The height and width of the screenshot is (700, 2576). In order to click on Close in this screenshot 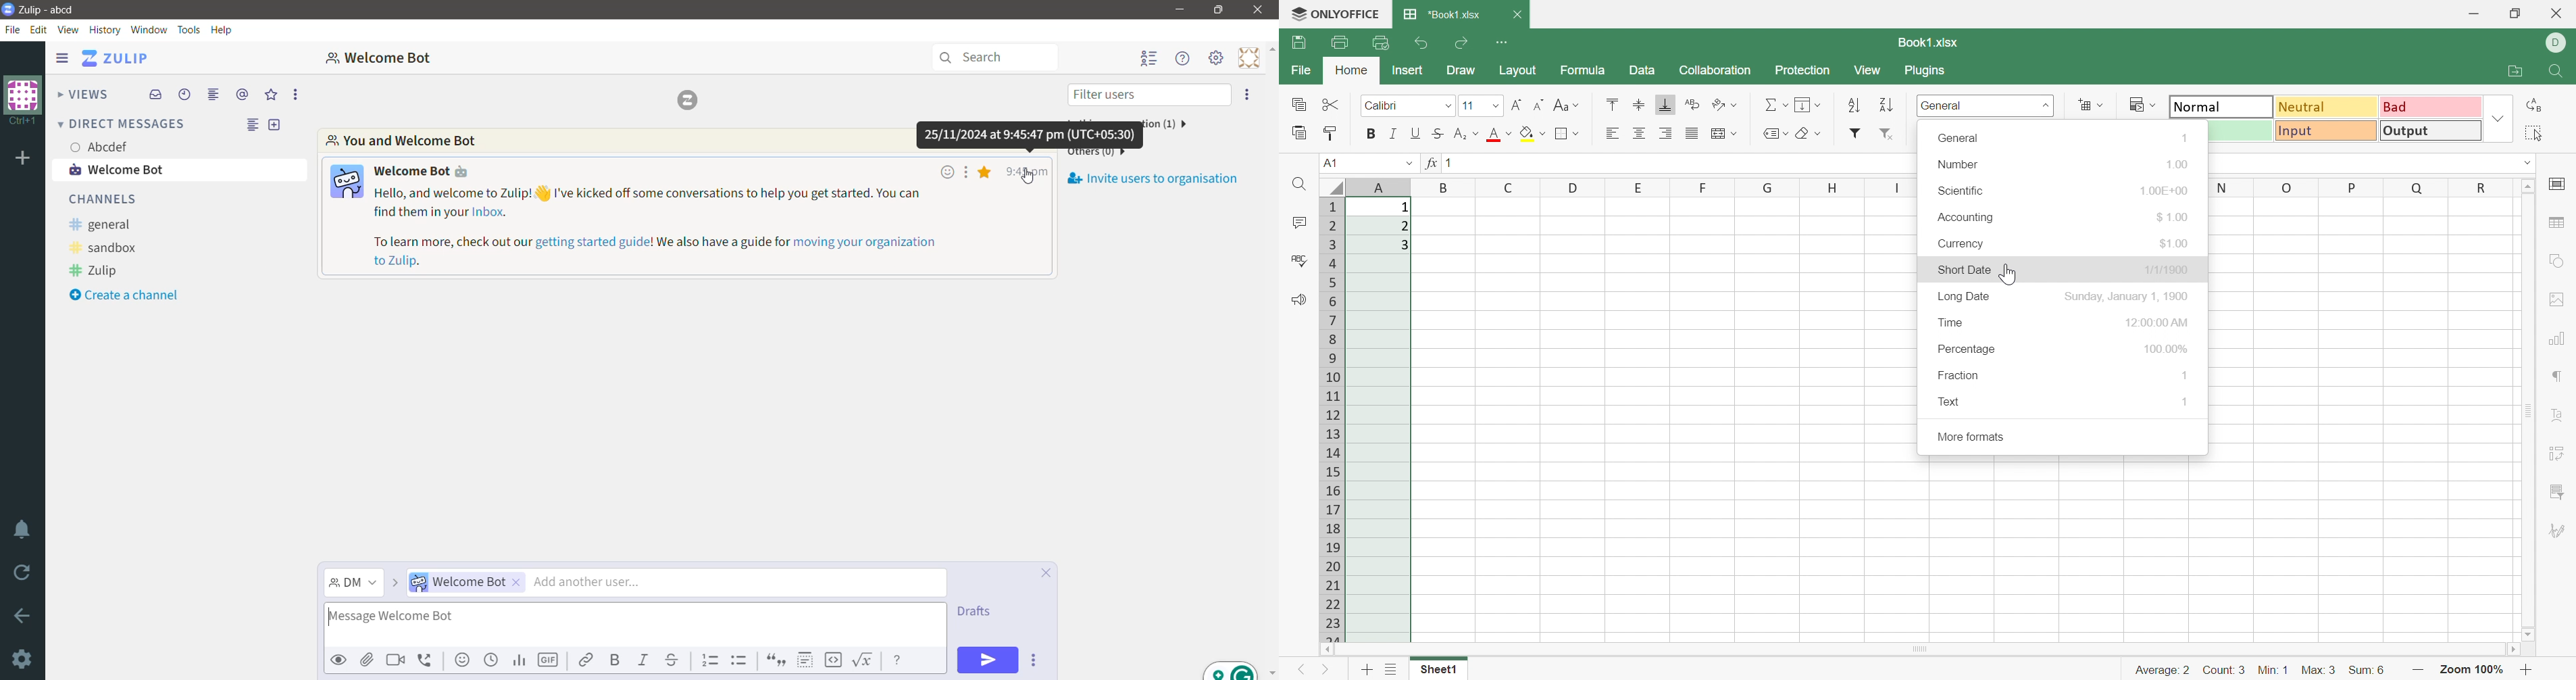, I will do `click(1517, 15)`.